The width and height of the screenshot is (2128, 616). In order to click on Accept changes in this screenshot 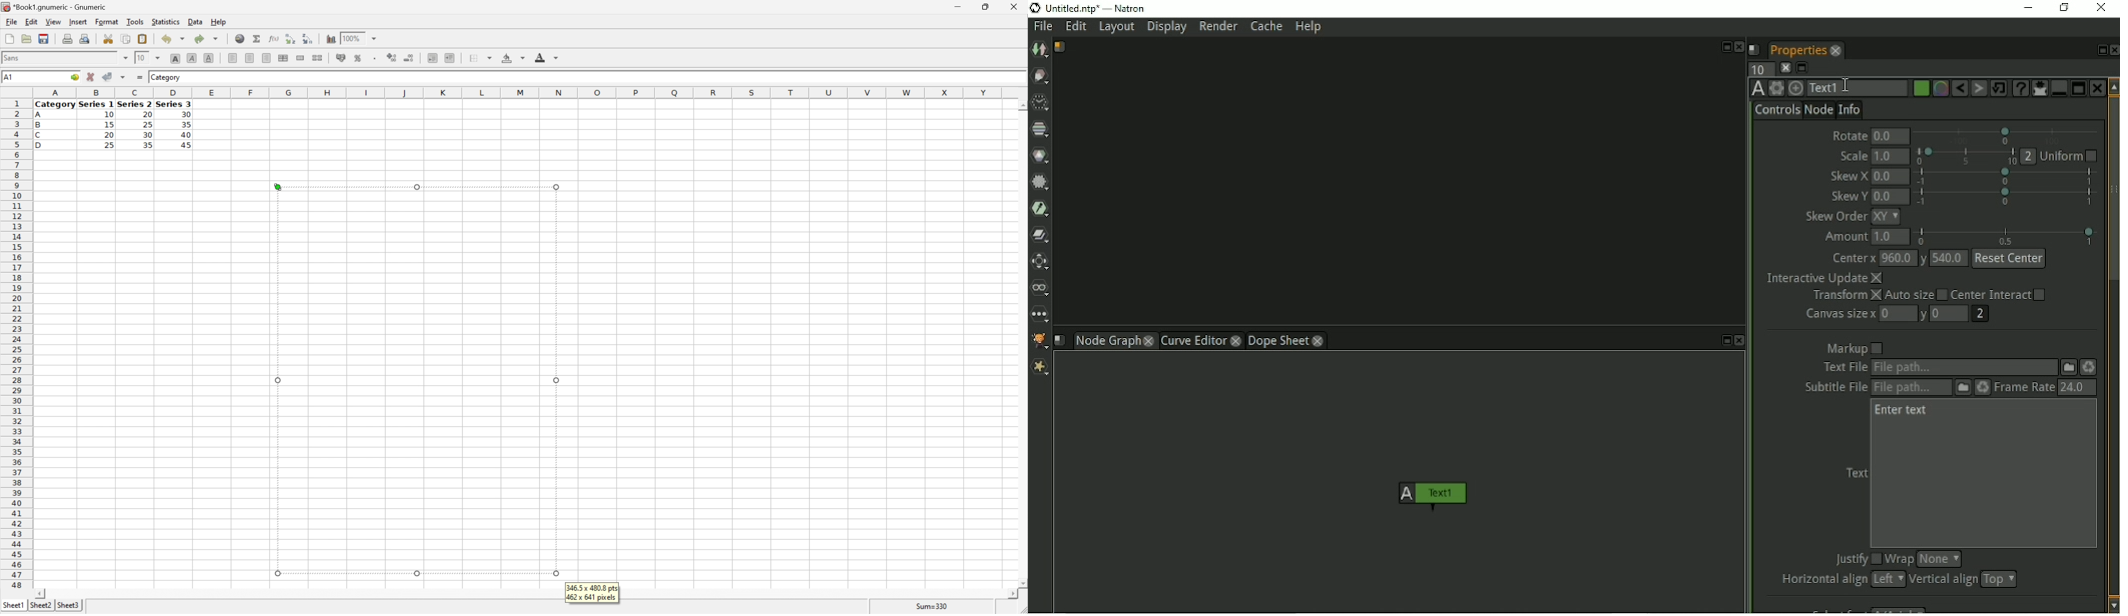, I will do `click(106, 76)`.